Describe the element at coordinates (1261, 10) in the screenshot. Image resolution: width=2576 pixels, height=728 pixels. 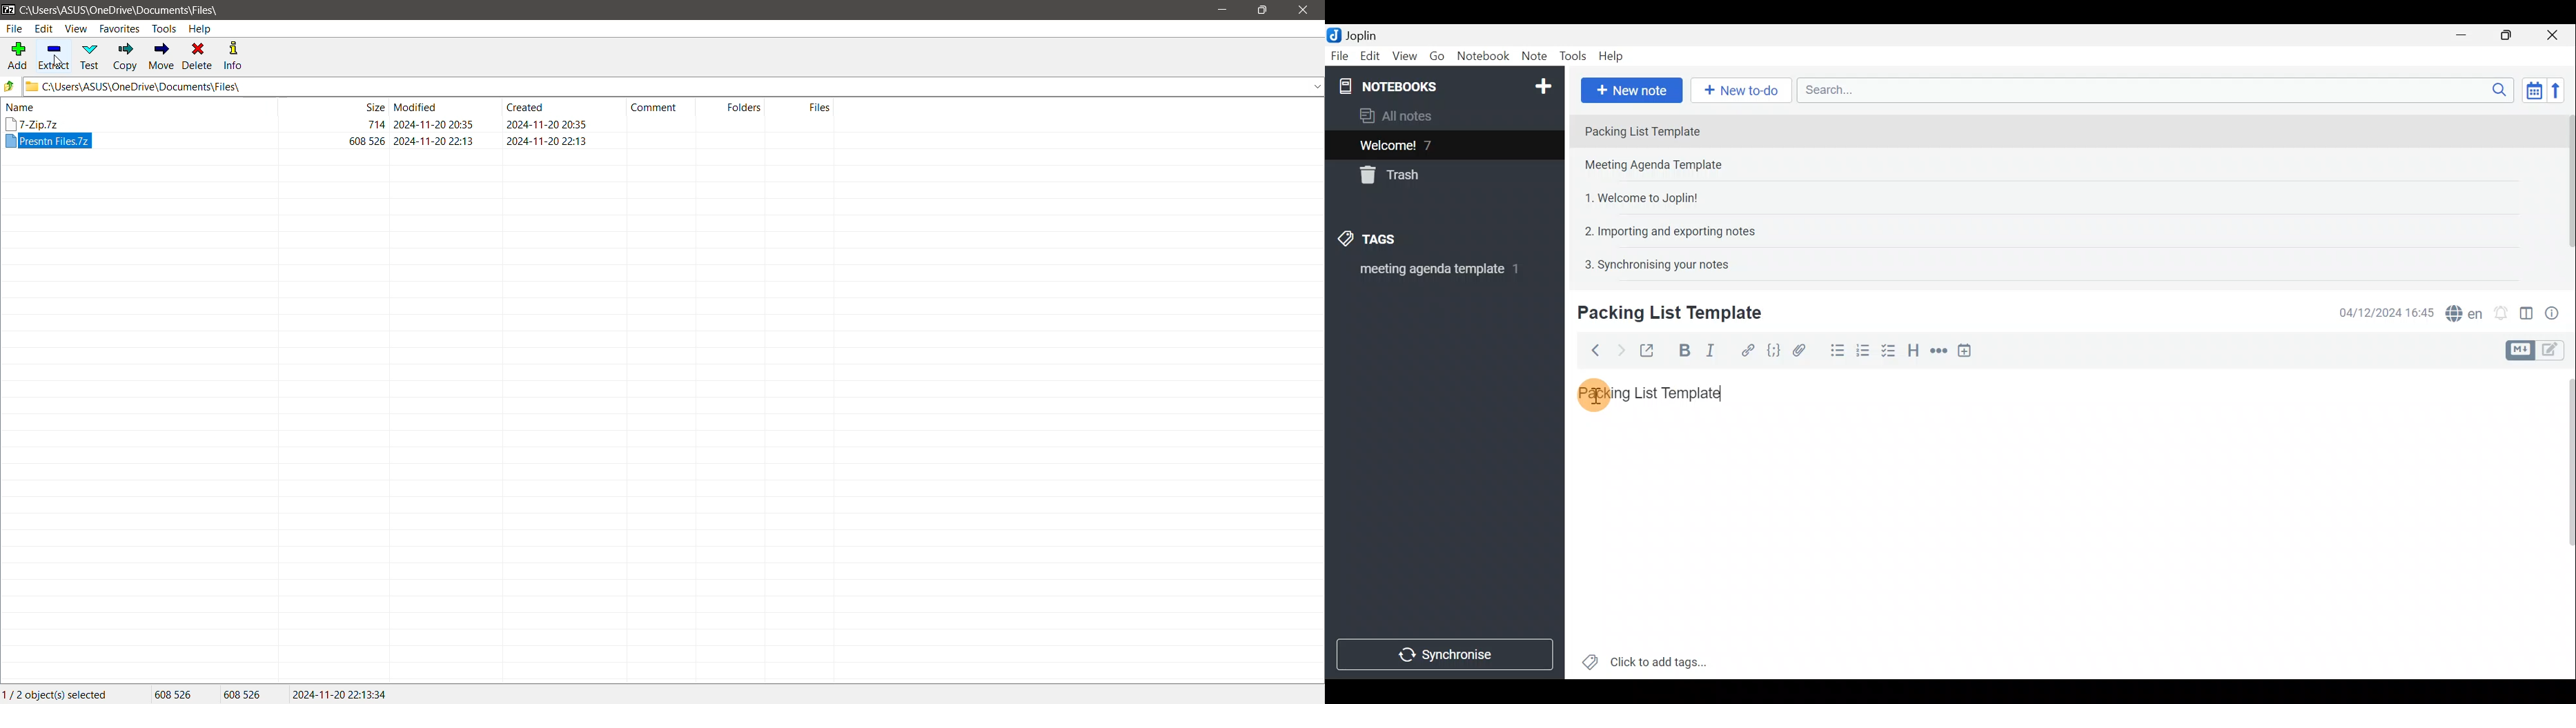
I see `Restore Down` at that location.